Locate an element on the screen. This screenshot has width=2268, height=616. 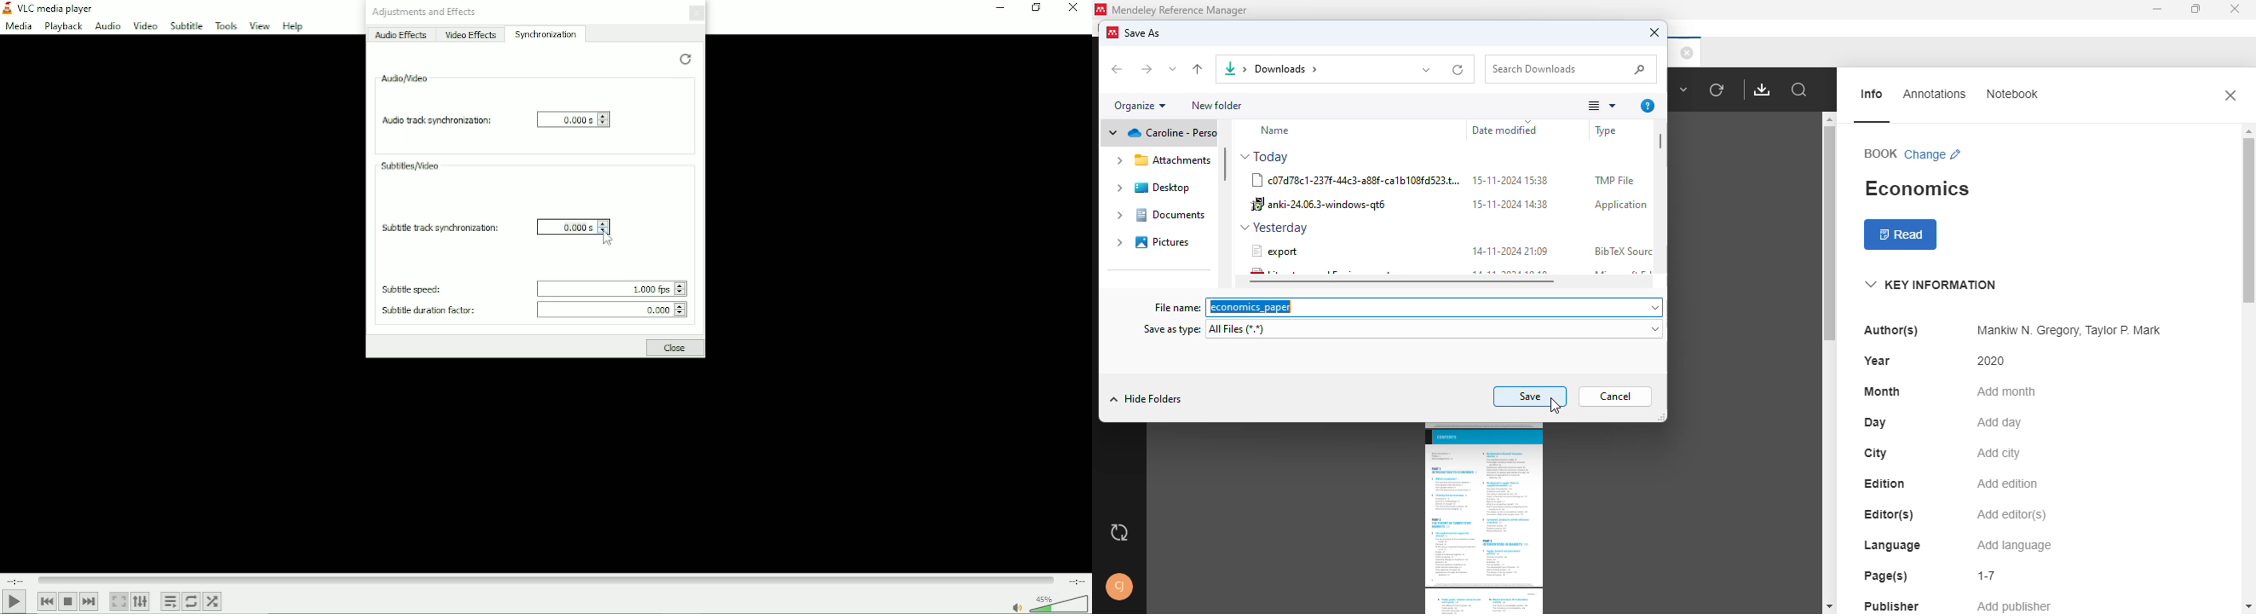
organize is located at coordinates (1140, 106).